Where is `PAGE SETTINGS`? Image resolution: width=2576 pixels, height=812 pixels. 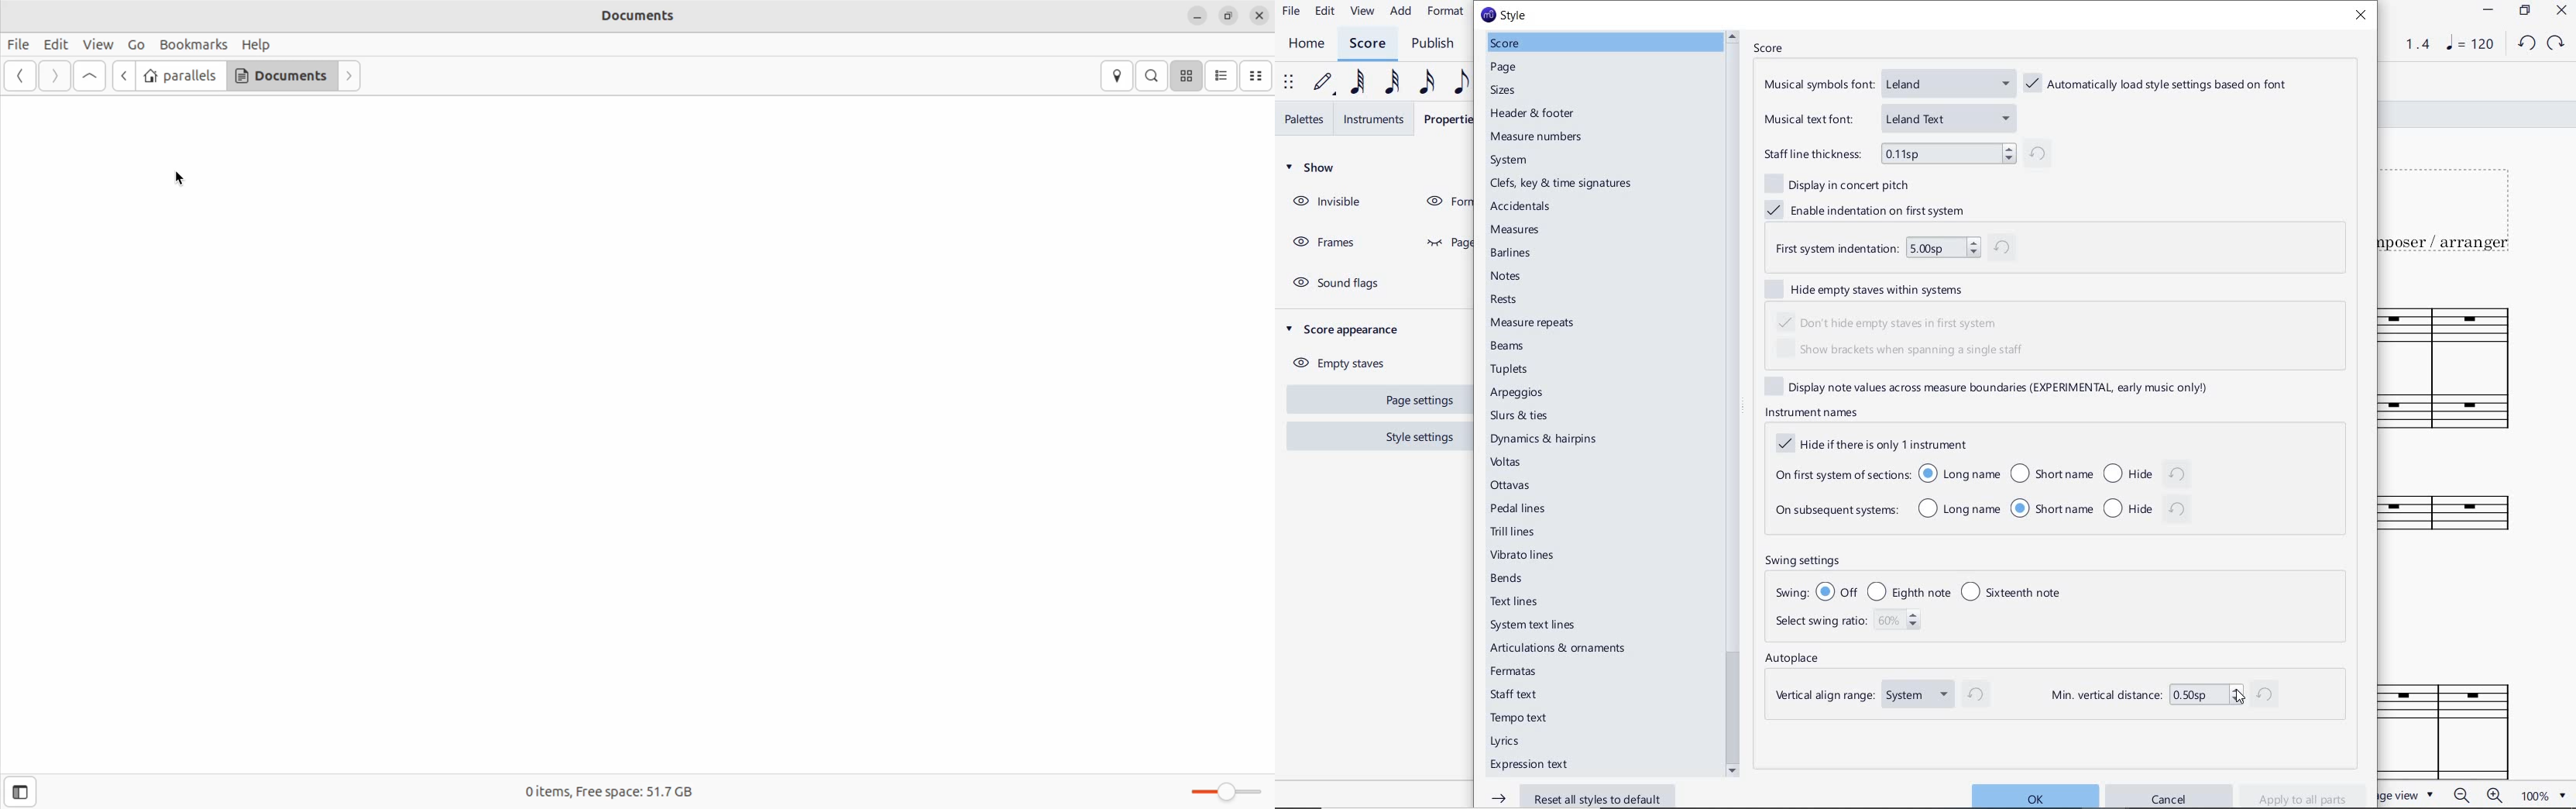
PAGE SETTINGS is located at coordinates (1410, 401).